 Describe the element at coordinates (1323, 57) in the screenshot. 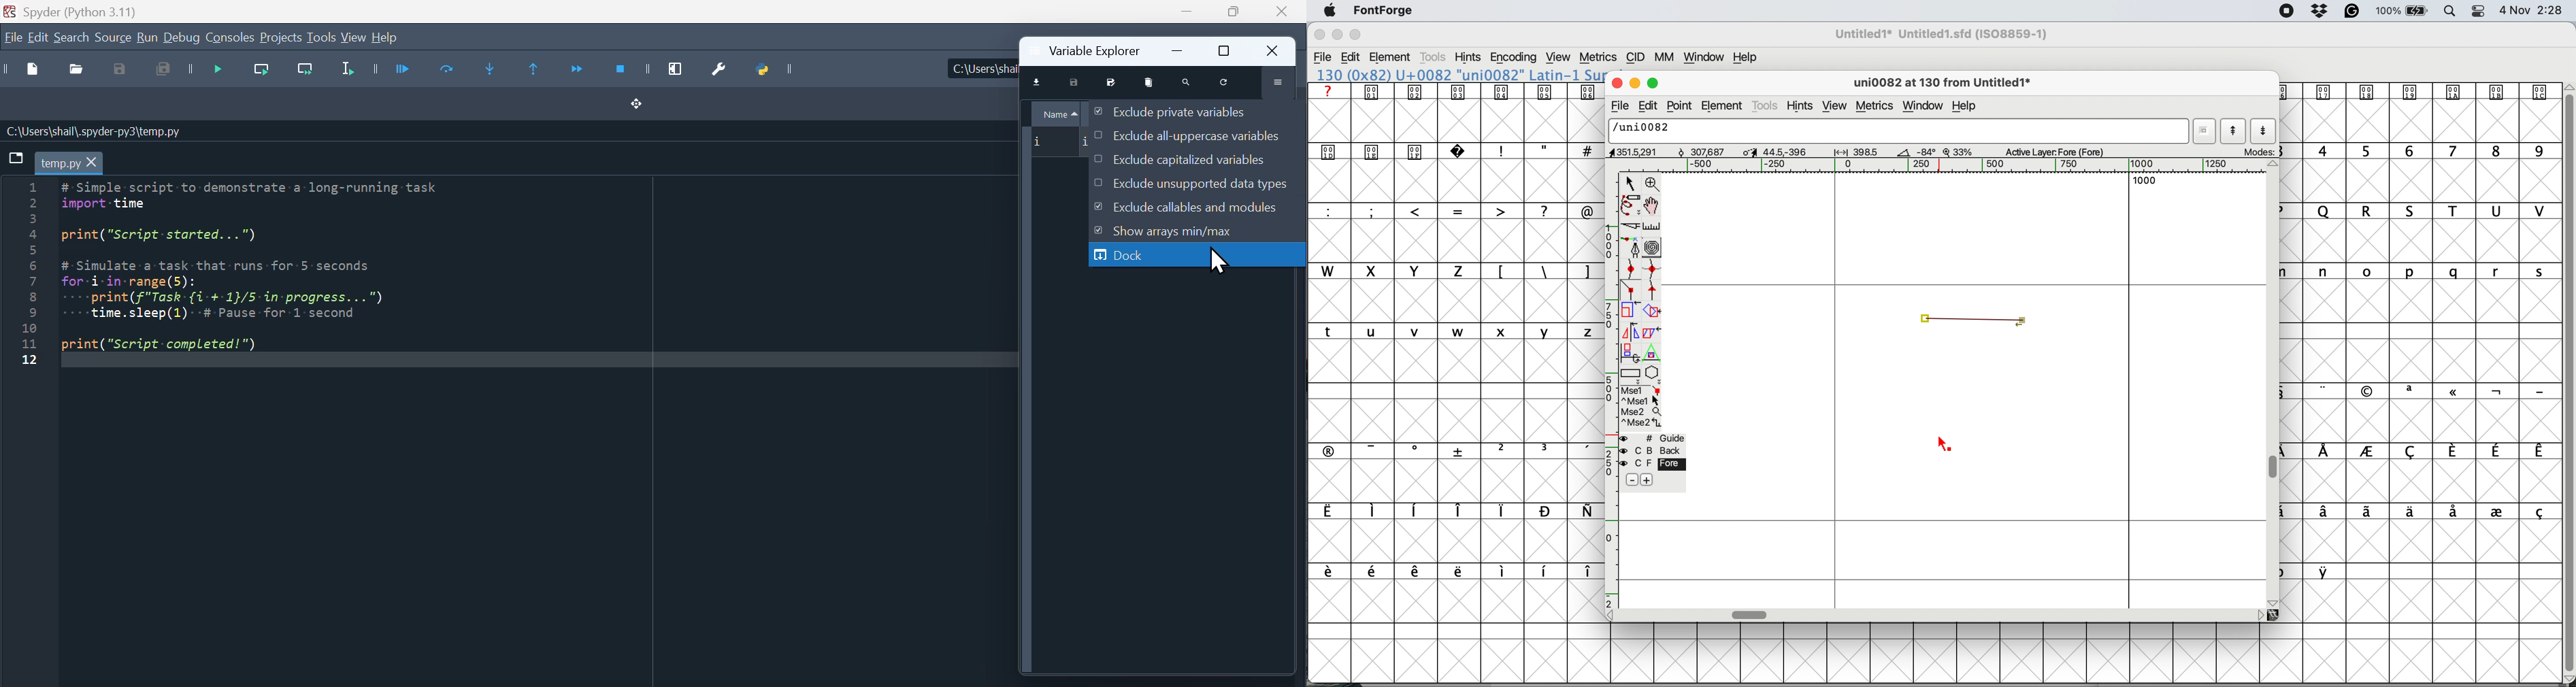

I see `file` at that location.